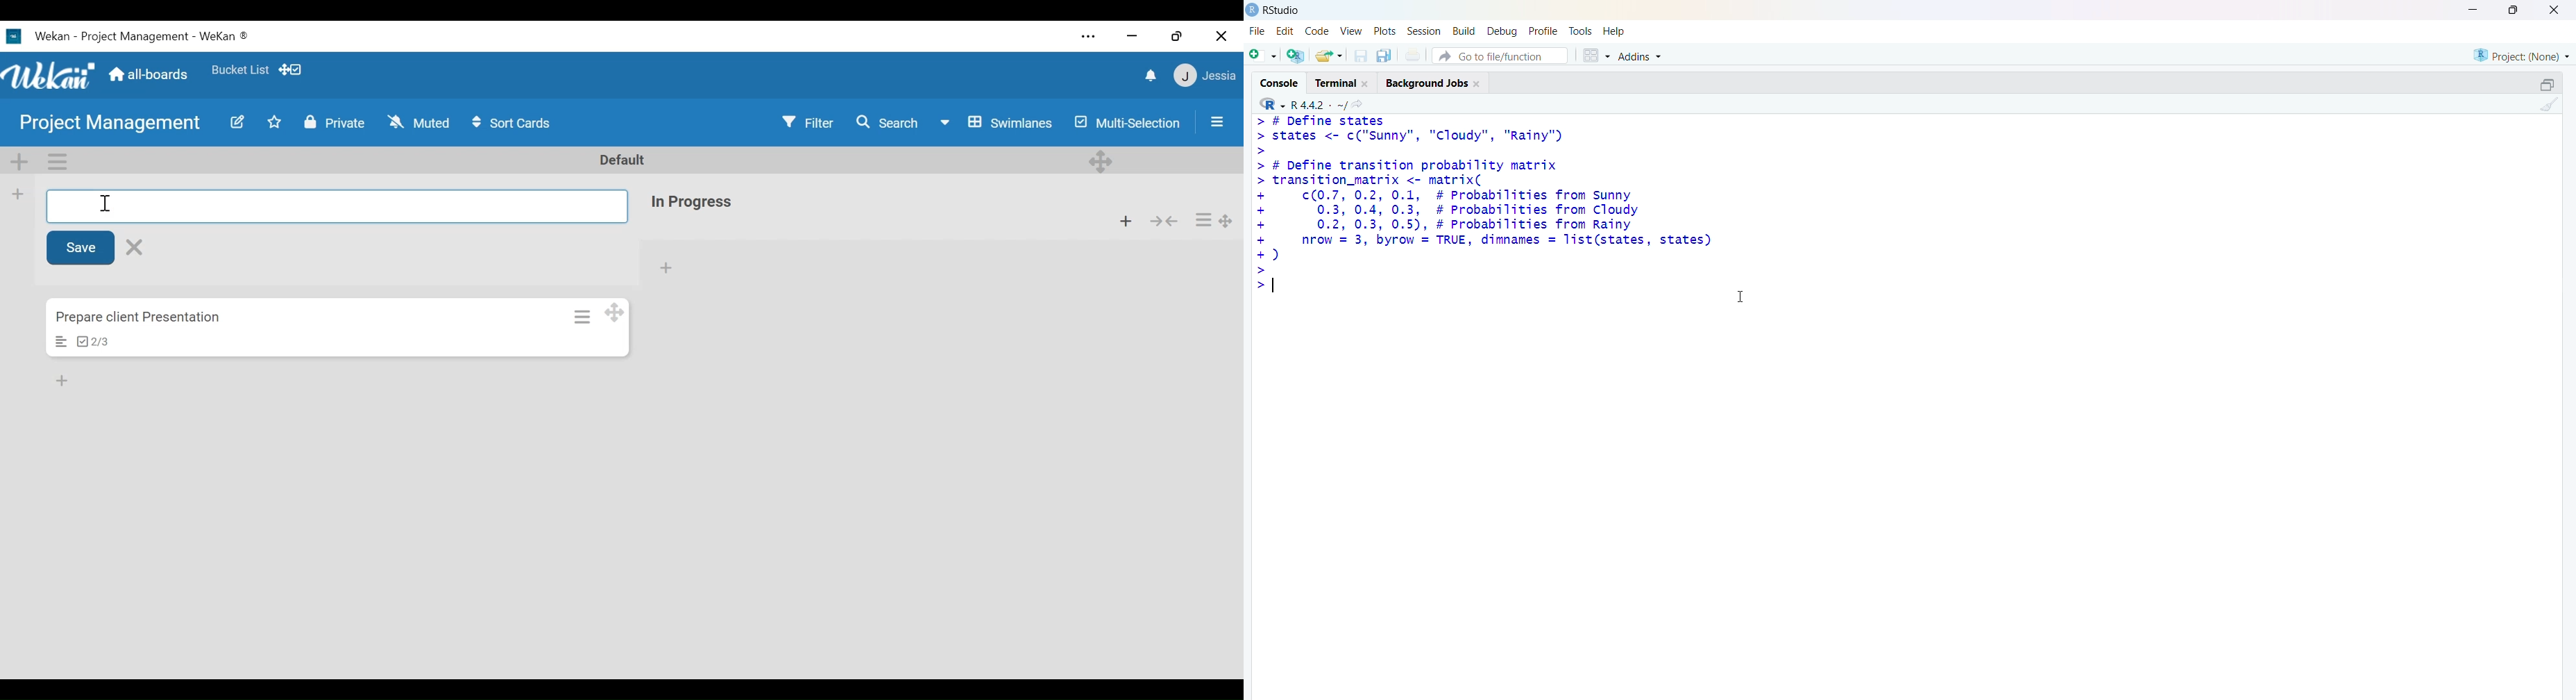 The width and height of the screenshot is (2576, 700). What do you see at coordinates (1294, 56) in the screenshot?
I see `create a project` at bounding box center [1294, 56].